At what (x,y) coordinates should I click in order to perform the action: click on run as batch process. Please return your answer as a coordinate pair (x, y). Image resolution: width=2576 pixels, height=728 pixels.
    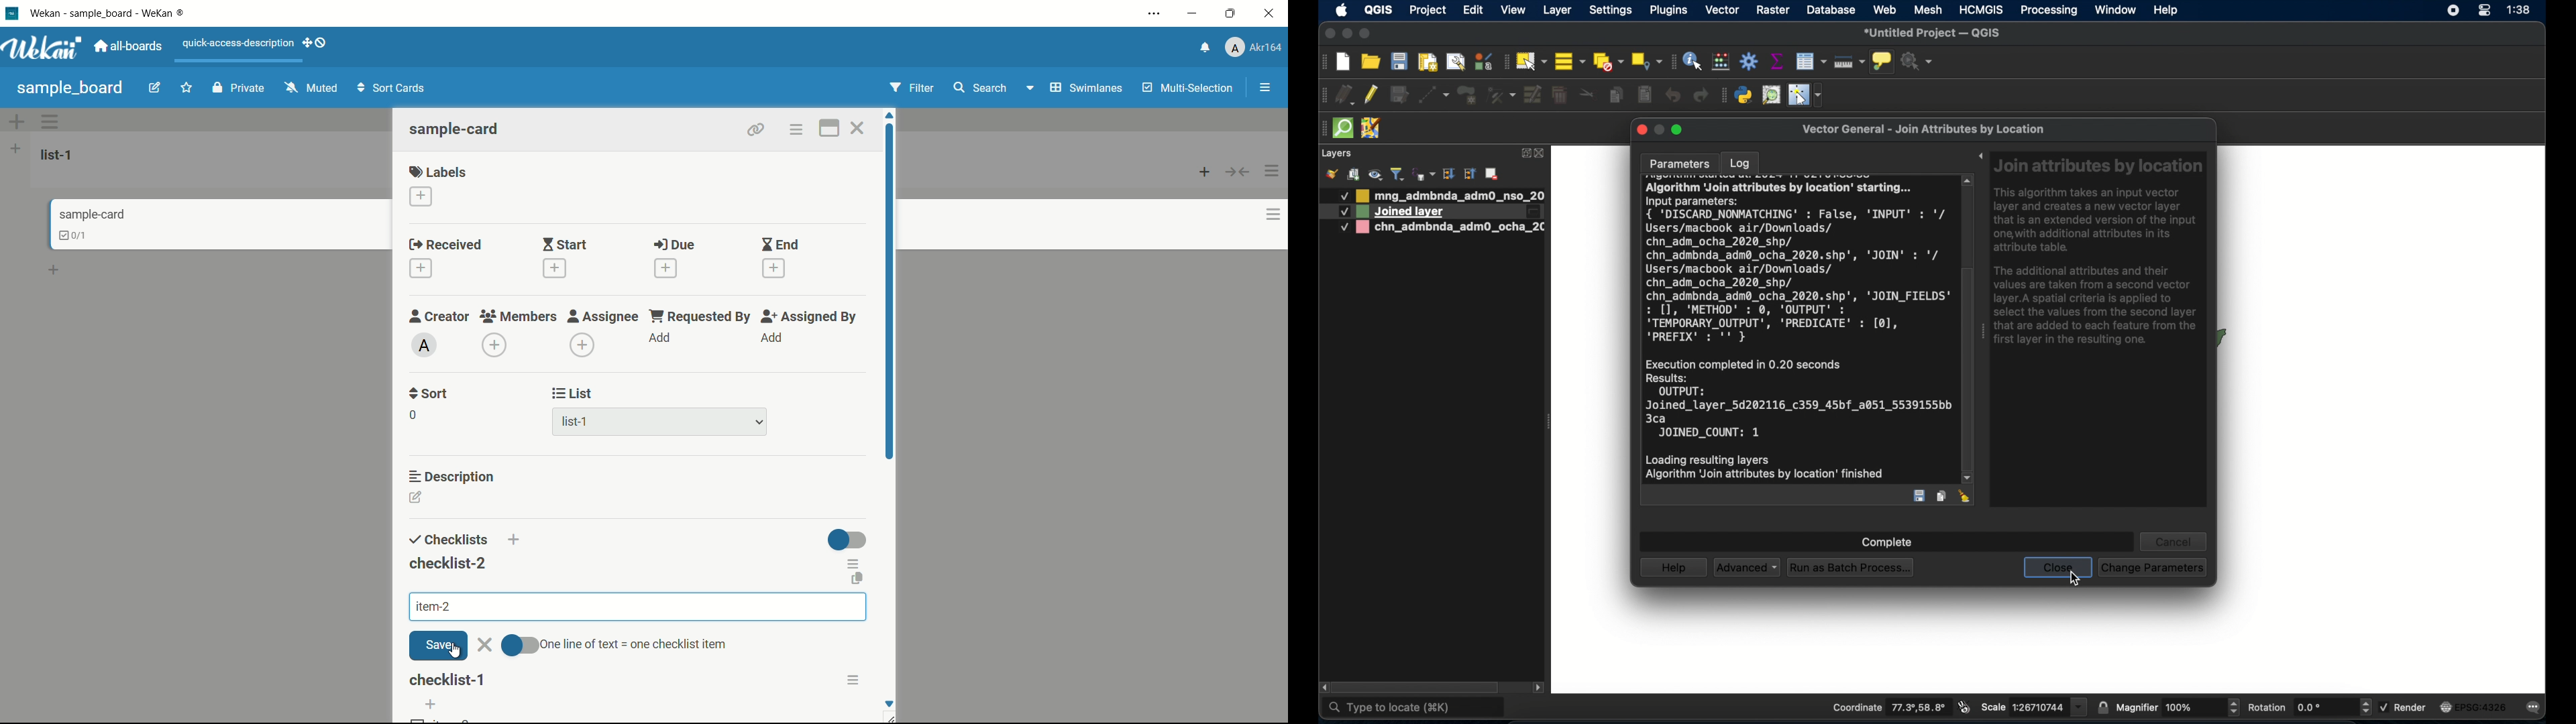
    Looking at the image, I should click on (1851, 568).